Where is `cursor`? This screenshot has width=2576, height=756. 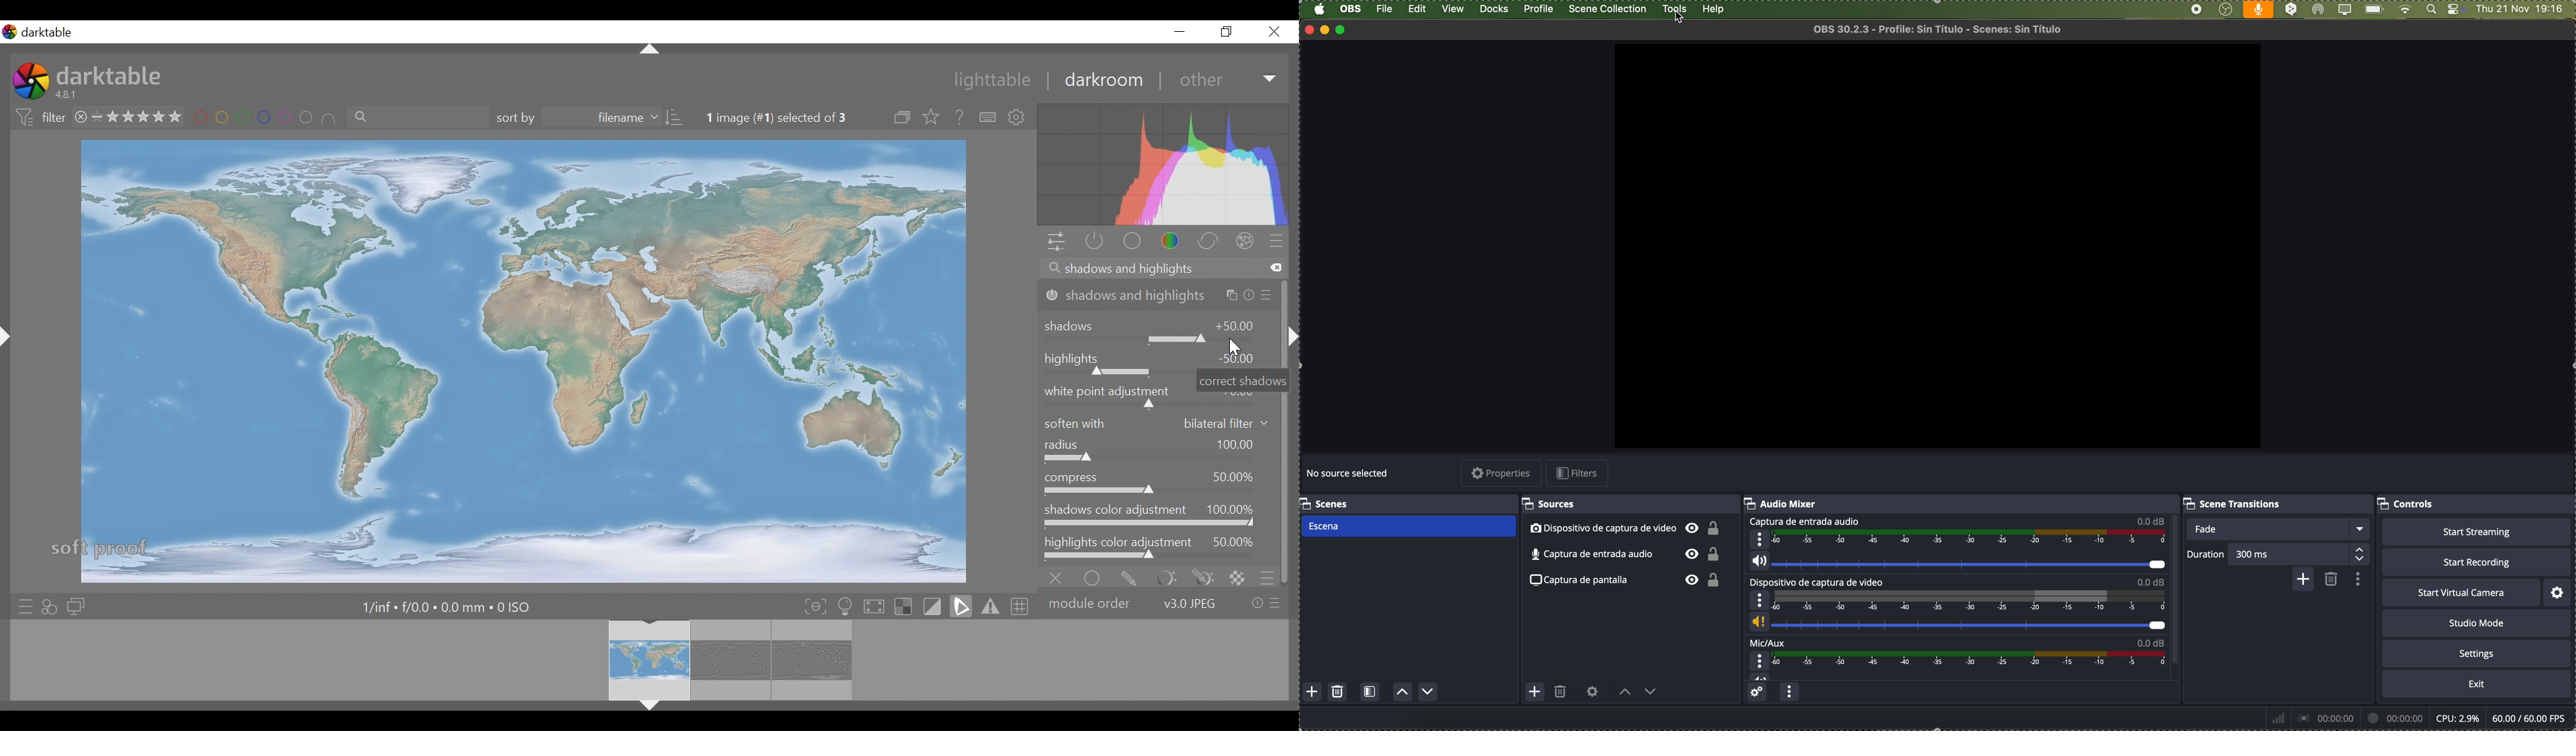 cursor is located at coordinates (1681, 19).